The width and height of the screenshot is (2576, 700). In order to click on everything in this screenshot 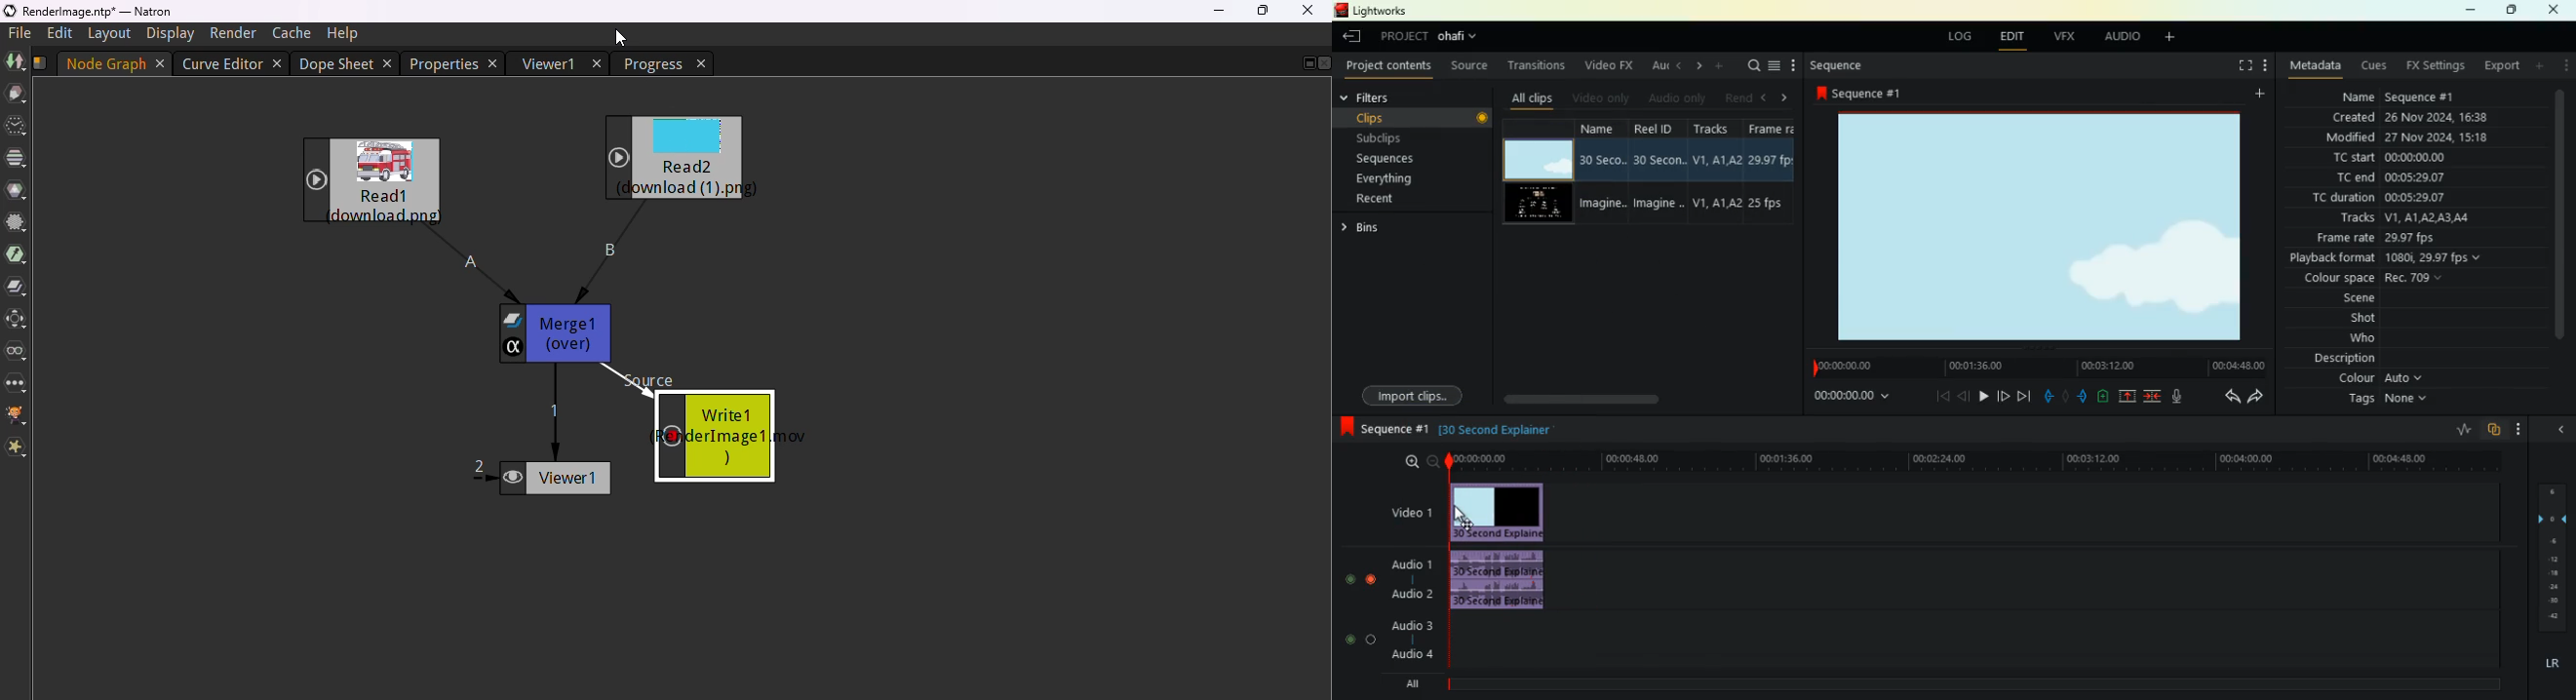, I will do `click(1391, 179)`.